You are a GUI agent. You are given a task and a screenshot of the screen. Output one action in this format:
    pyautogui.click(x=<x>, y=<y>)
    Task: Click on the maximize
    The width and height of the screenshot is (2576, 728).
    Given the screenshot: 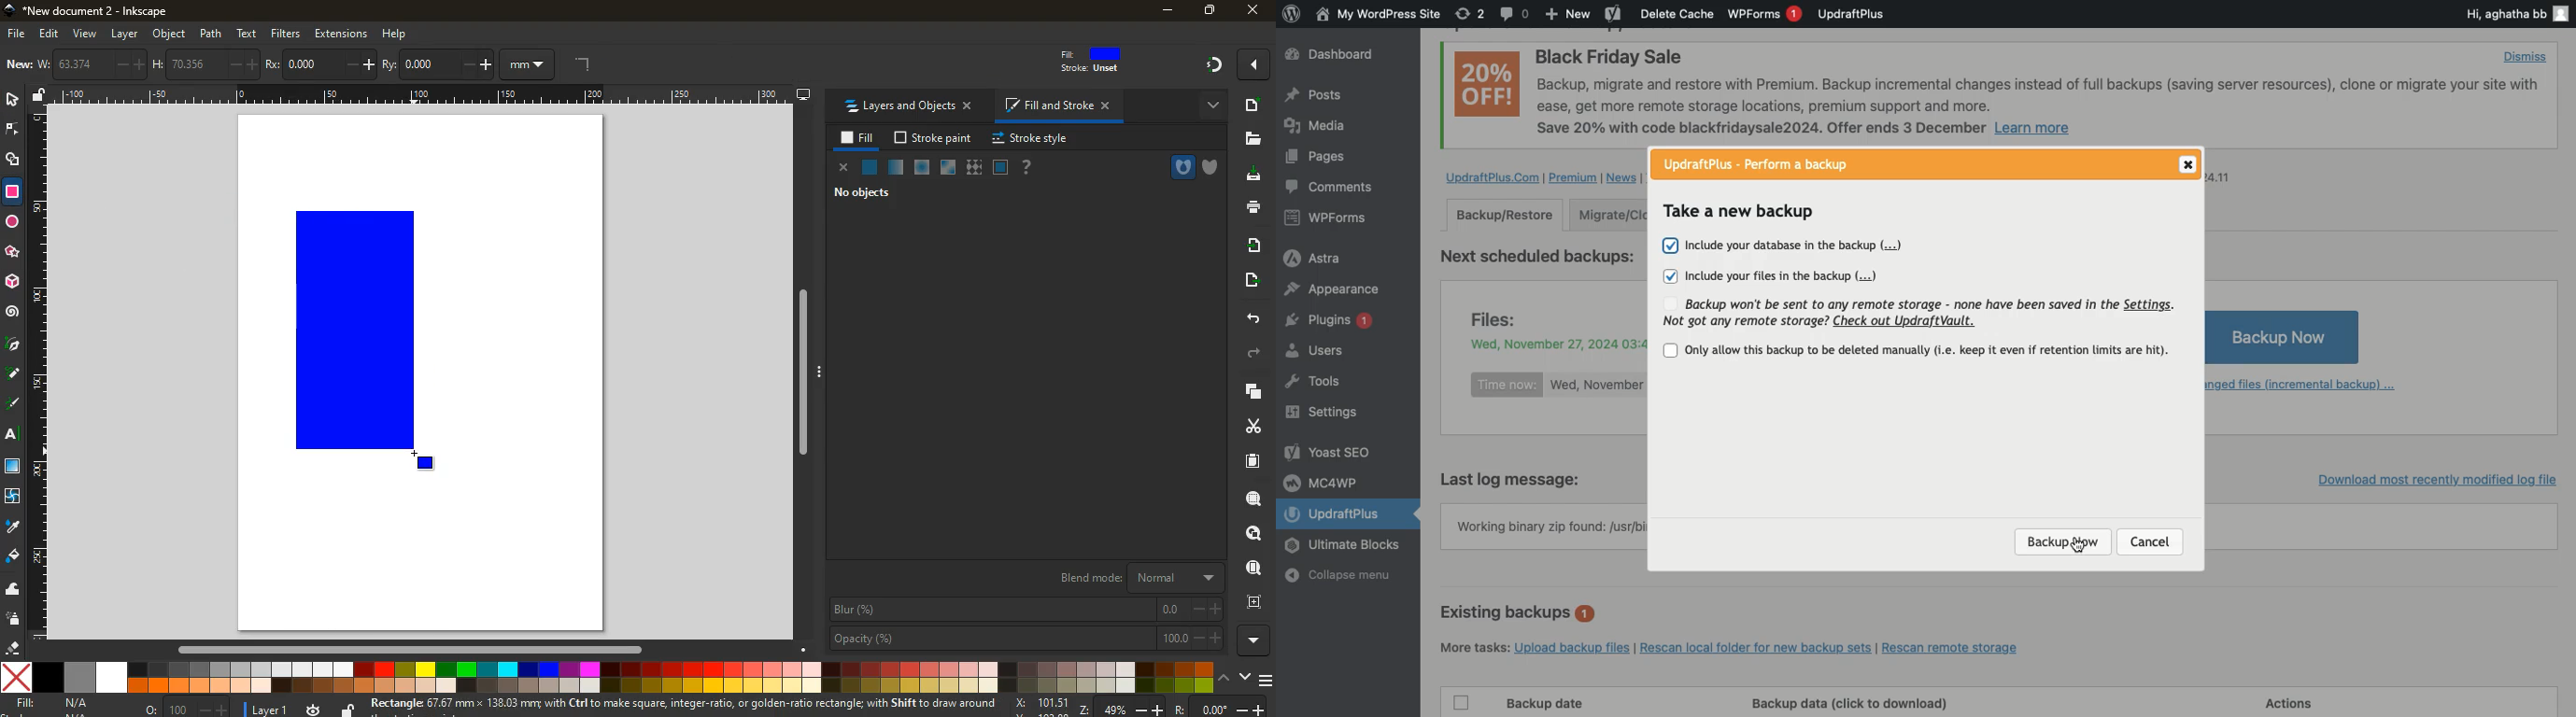 What is the action you would take?
    pyautogui.click(x=1208, y=9)
    